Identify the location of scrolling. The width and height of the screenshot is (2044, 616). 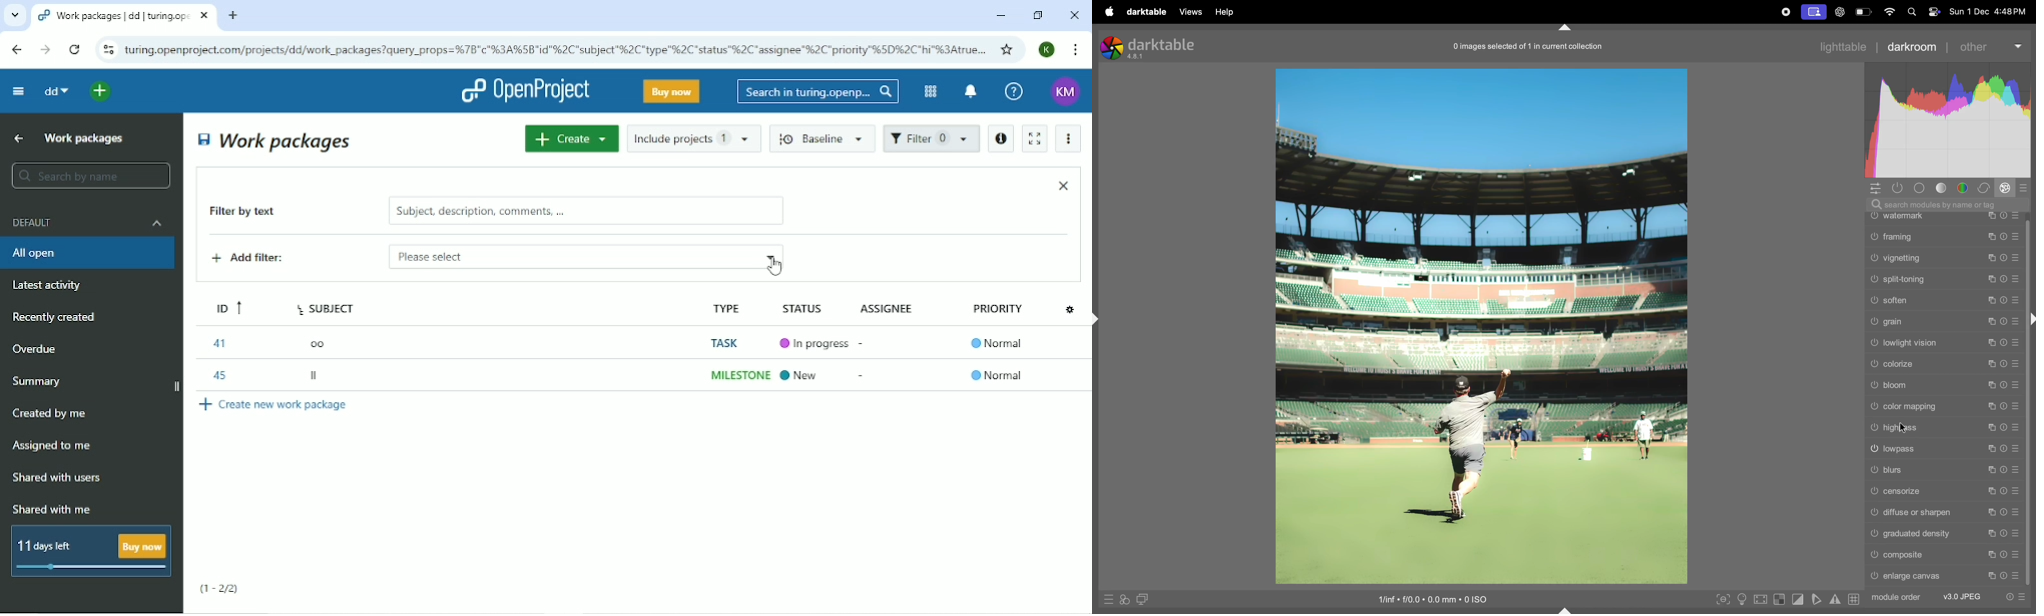
(1944, 281).